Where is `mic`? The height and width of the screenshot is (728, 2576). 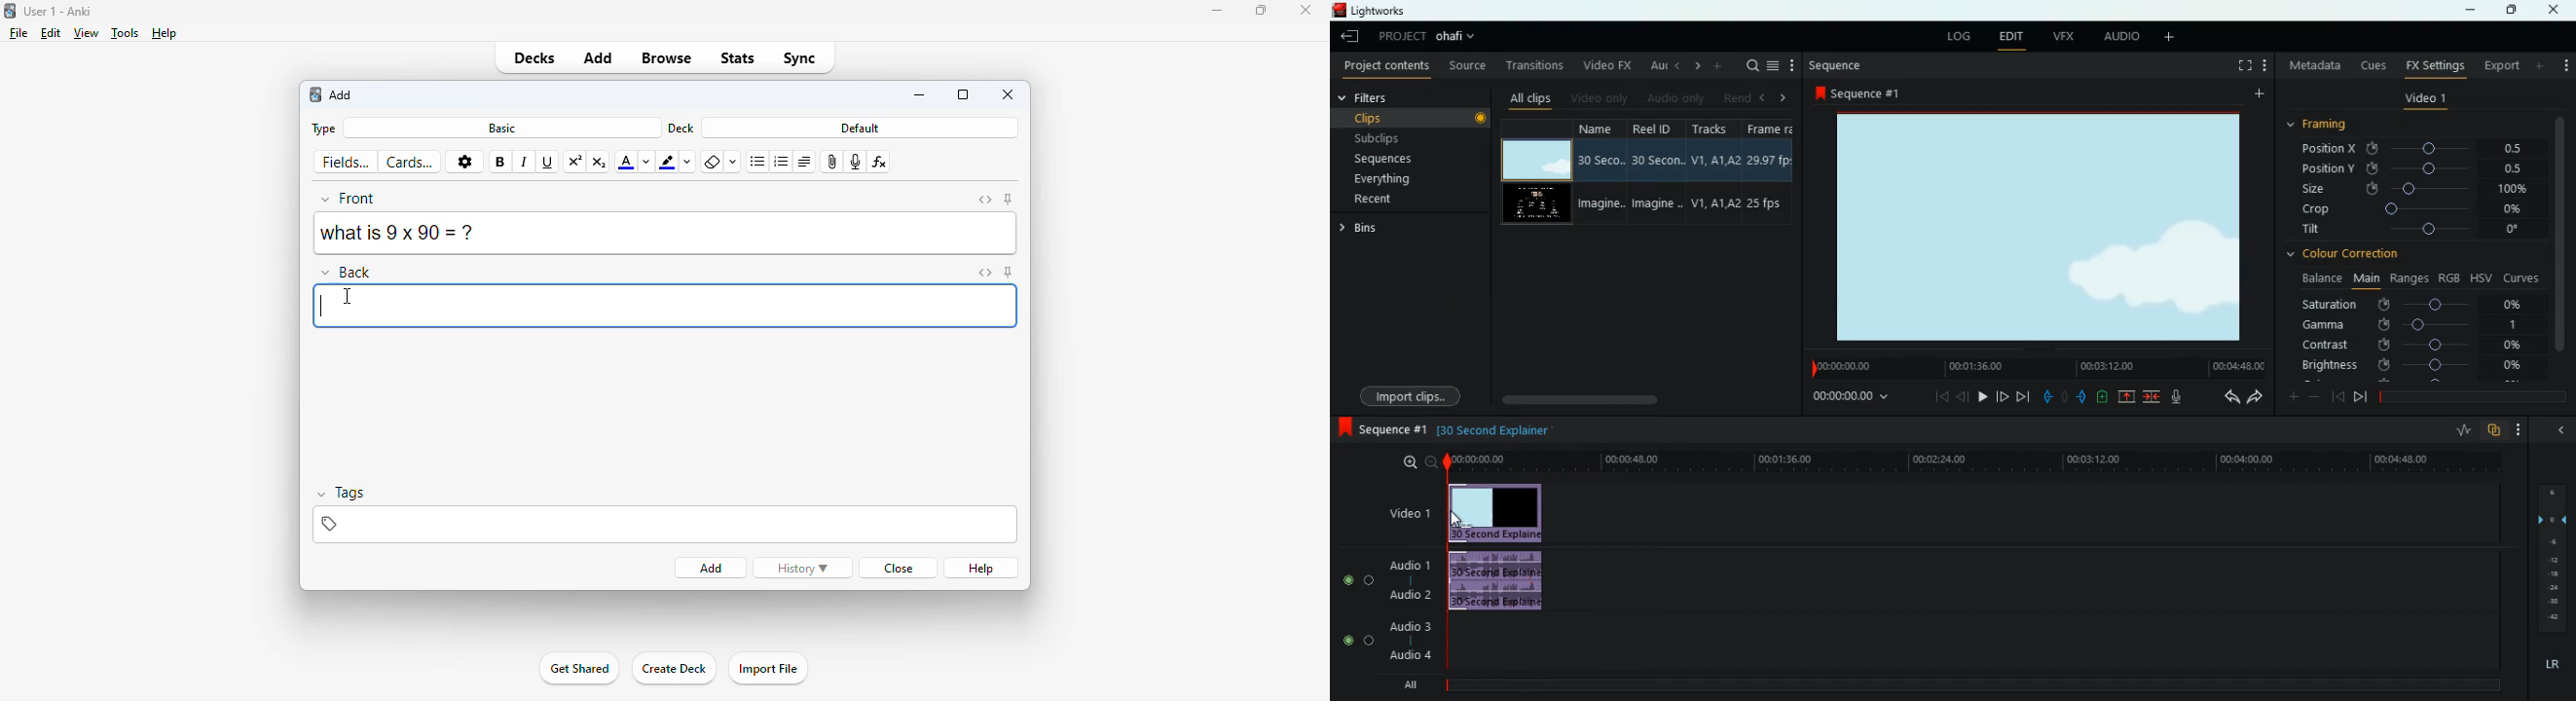 mic is located at coordinates (2175, 398).